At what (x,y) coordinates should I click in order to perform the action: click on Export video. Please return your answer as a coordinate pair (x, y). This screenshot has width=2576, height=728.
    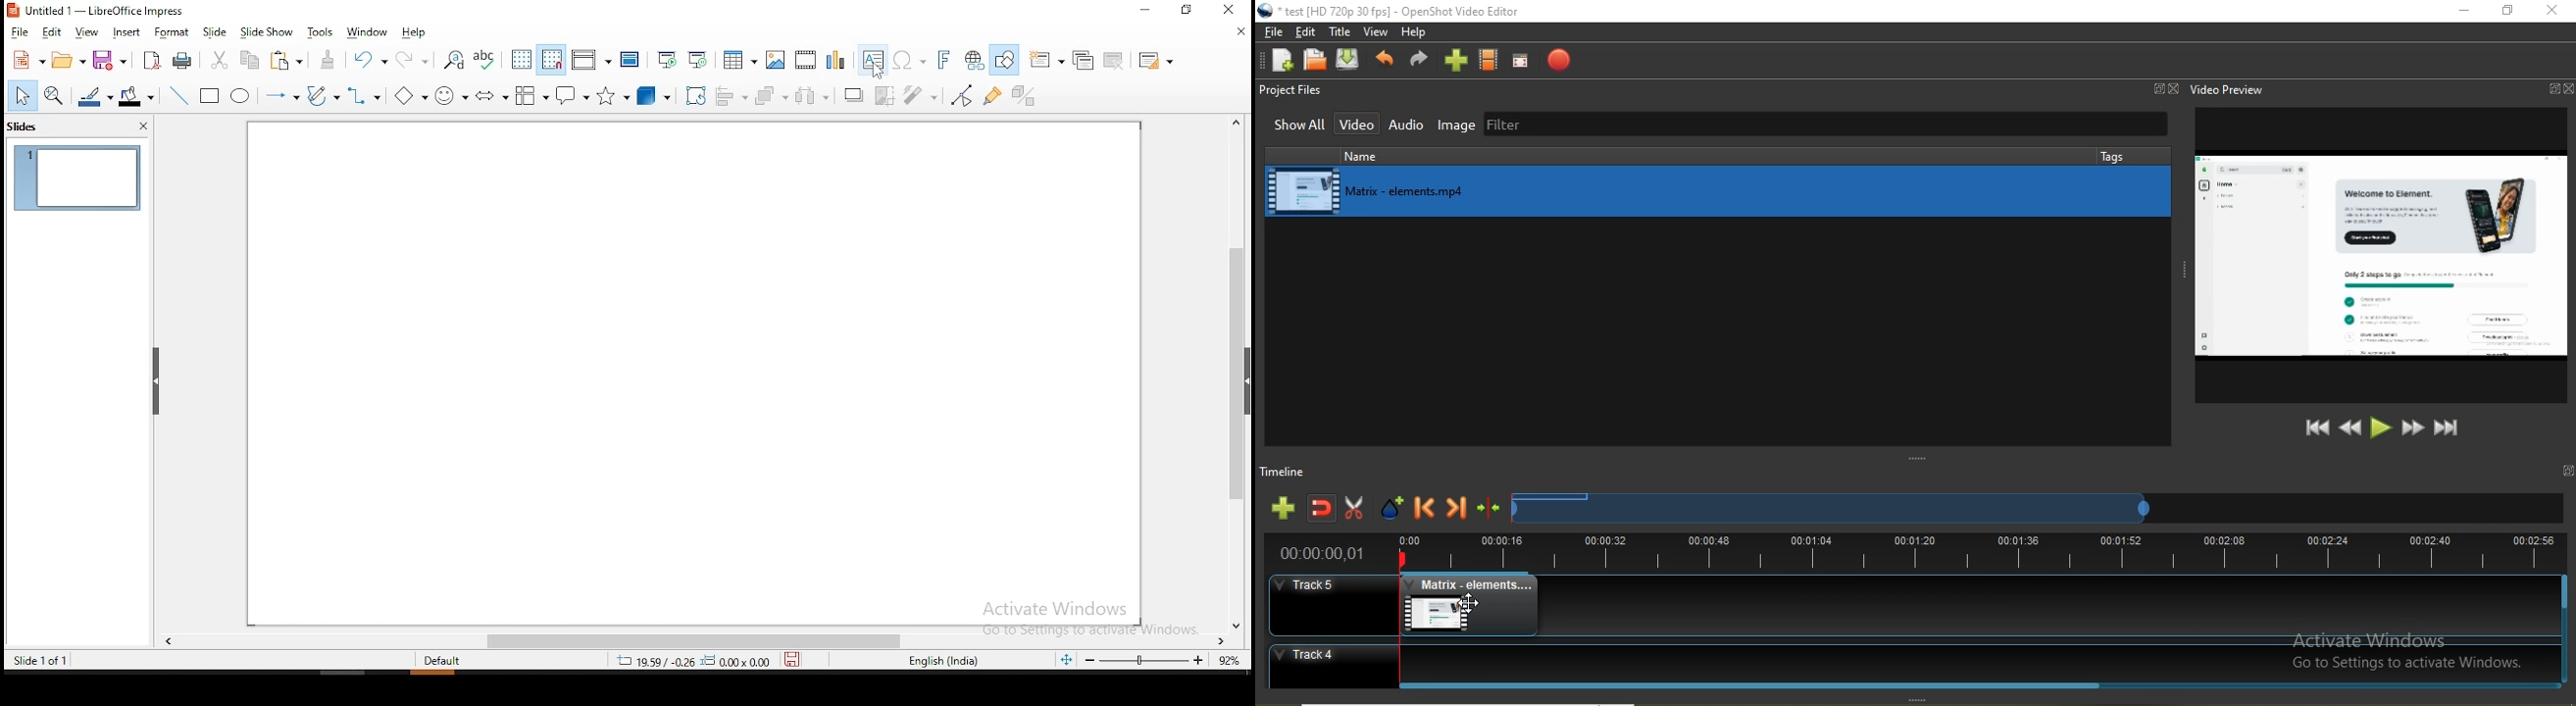
    Looking at the image, I should click on (1555, 60).